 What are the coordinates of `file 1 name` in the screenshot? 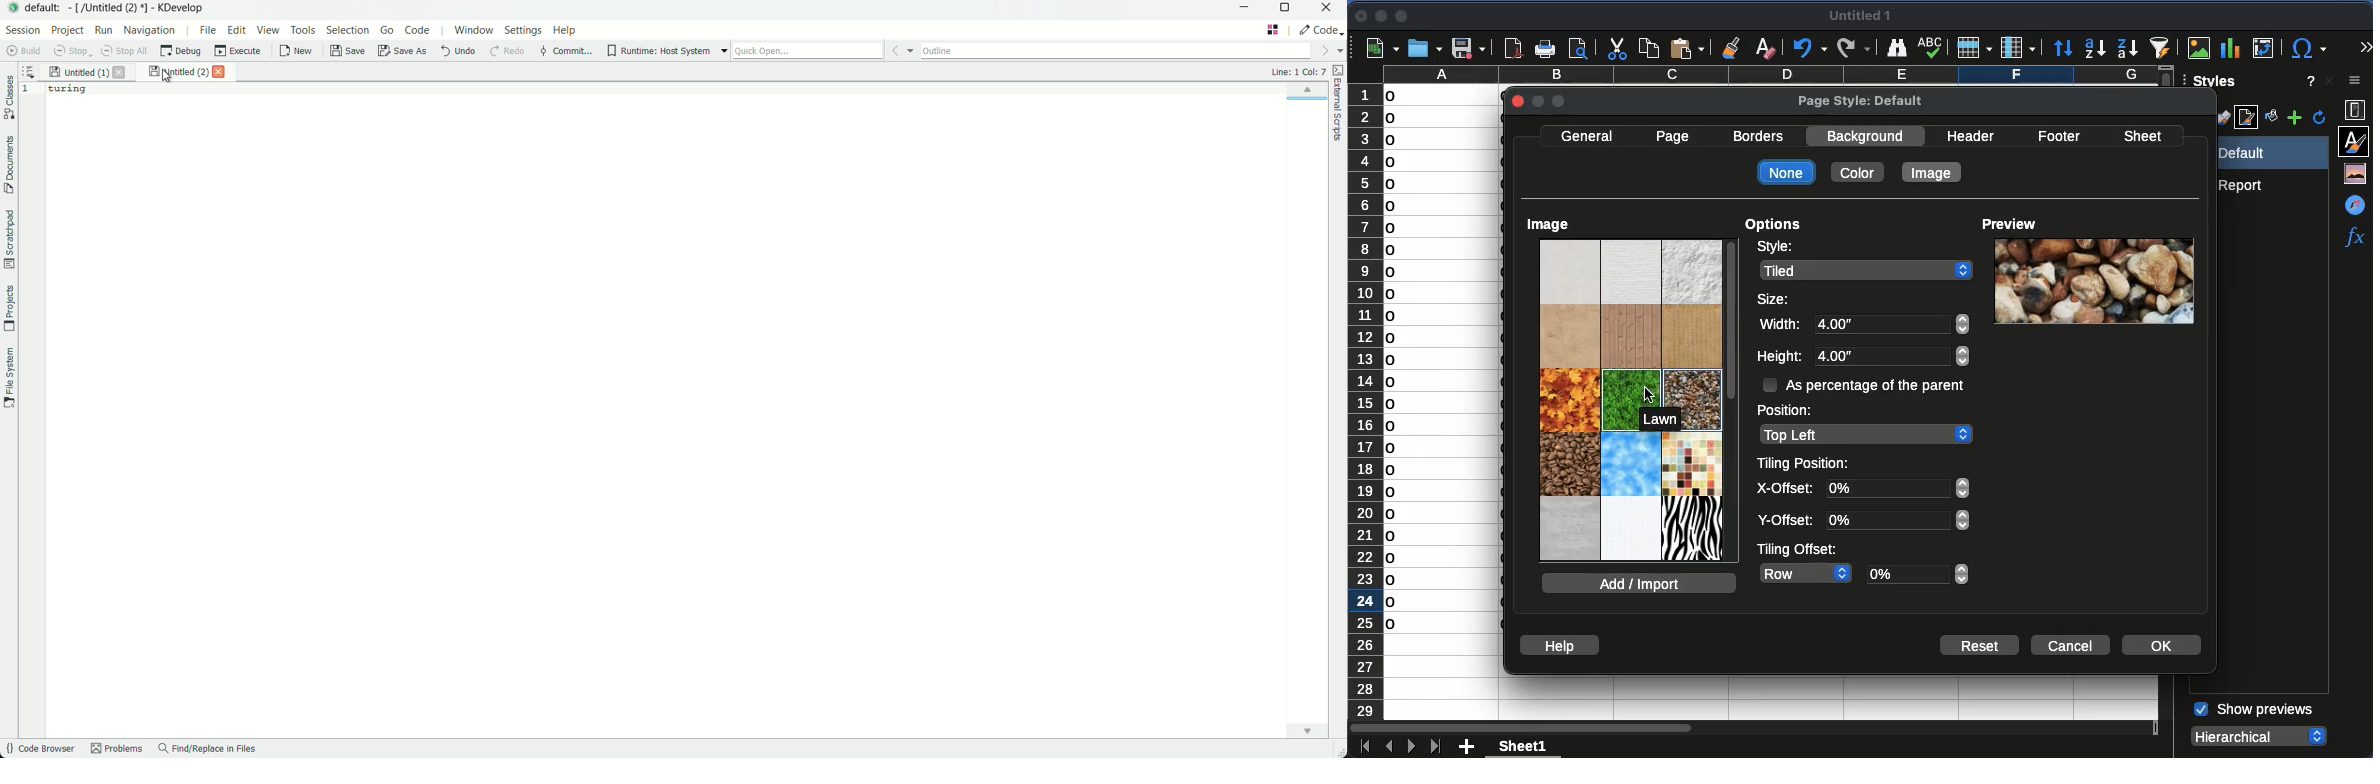 It's located at (78, 72).